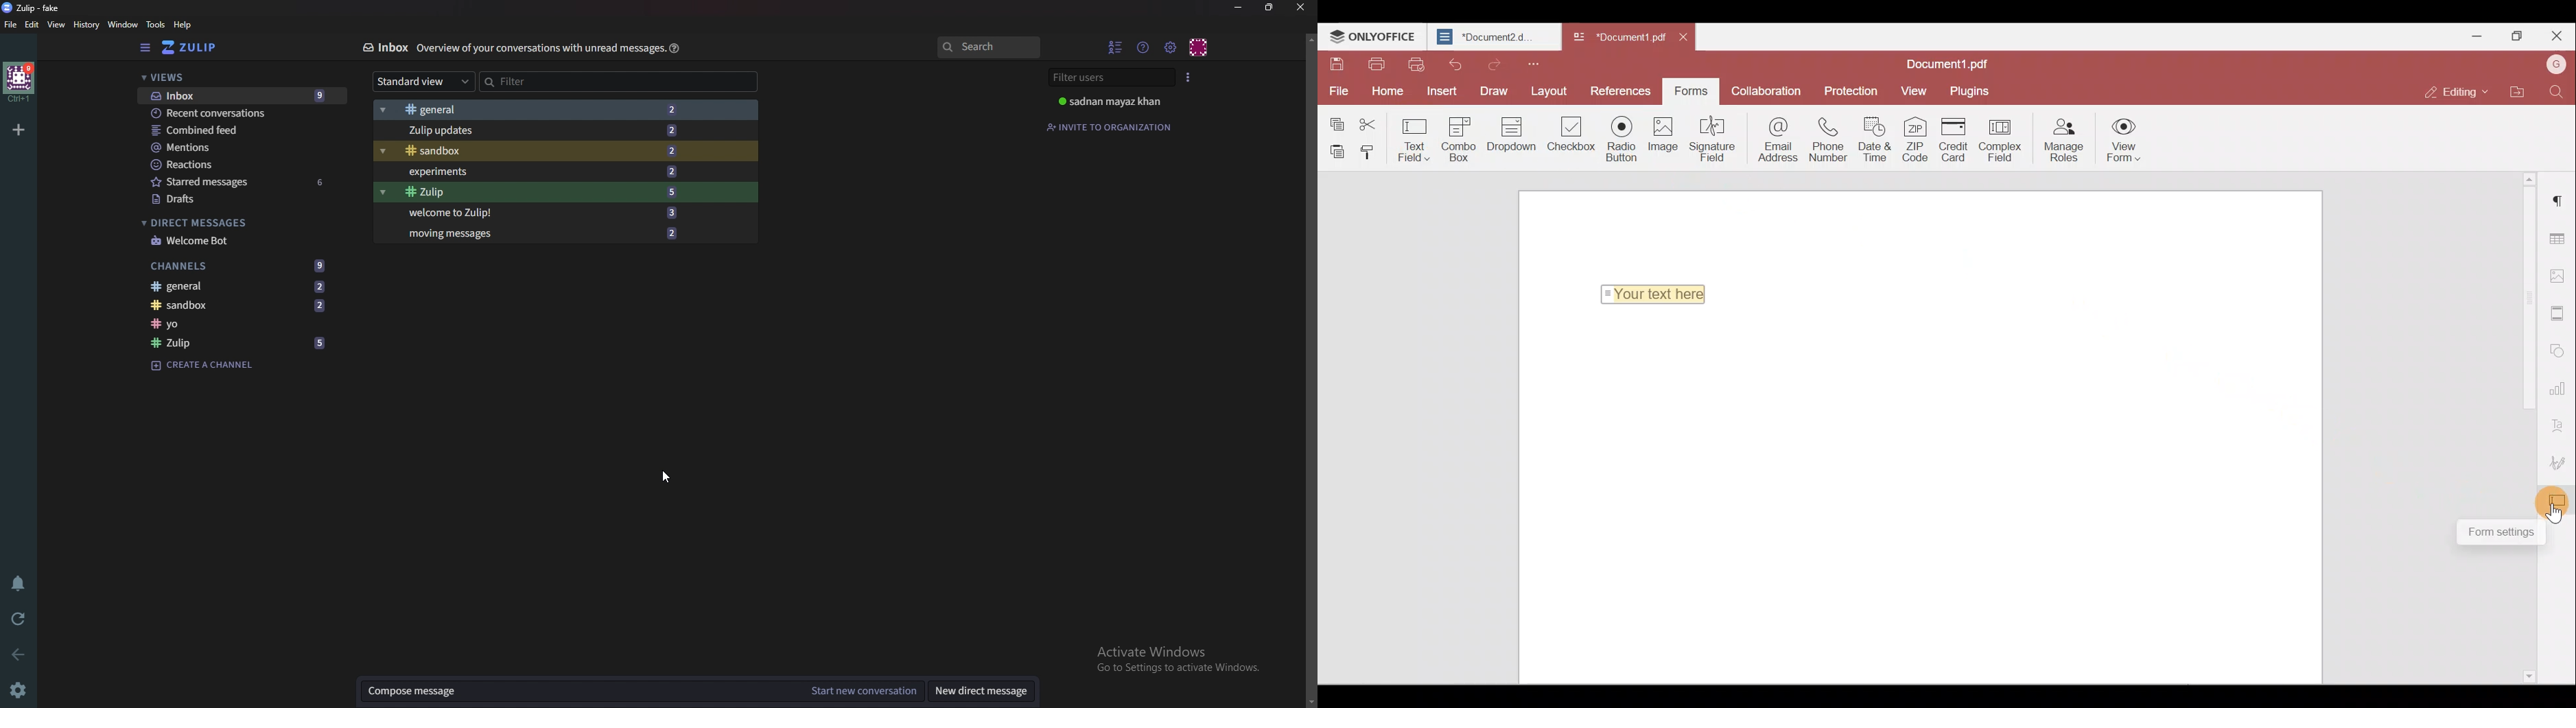 This screenshot has height=728, width=2576. What do you see at coordinates (1926, 503) in the screenshot?
I see `Working area` at bounding box center [1926, 503].